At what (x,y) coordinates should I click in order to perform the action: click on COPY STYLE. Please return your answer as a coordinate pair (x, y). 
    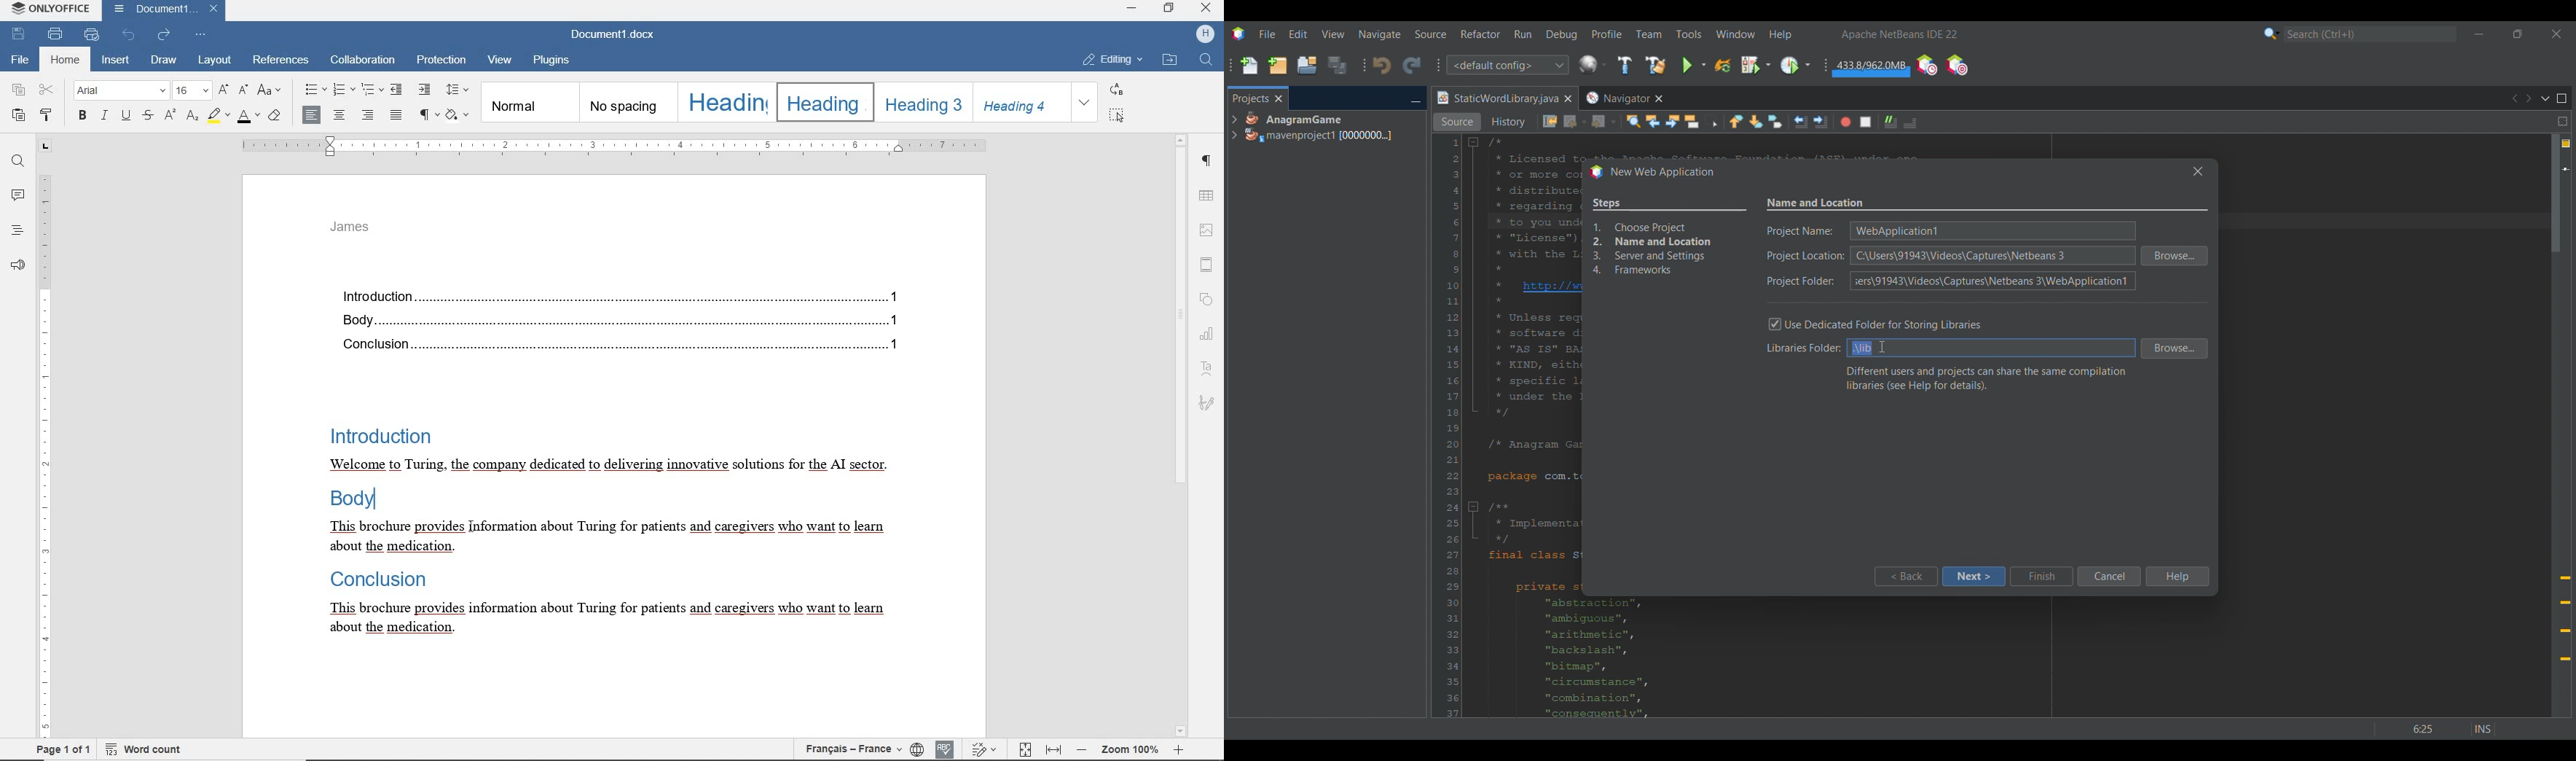
    Looking at the image, I should click on (47, 114).